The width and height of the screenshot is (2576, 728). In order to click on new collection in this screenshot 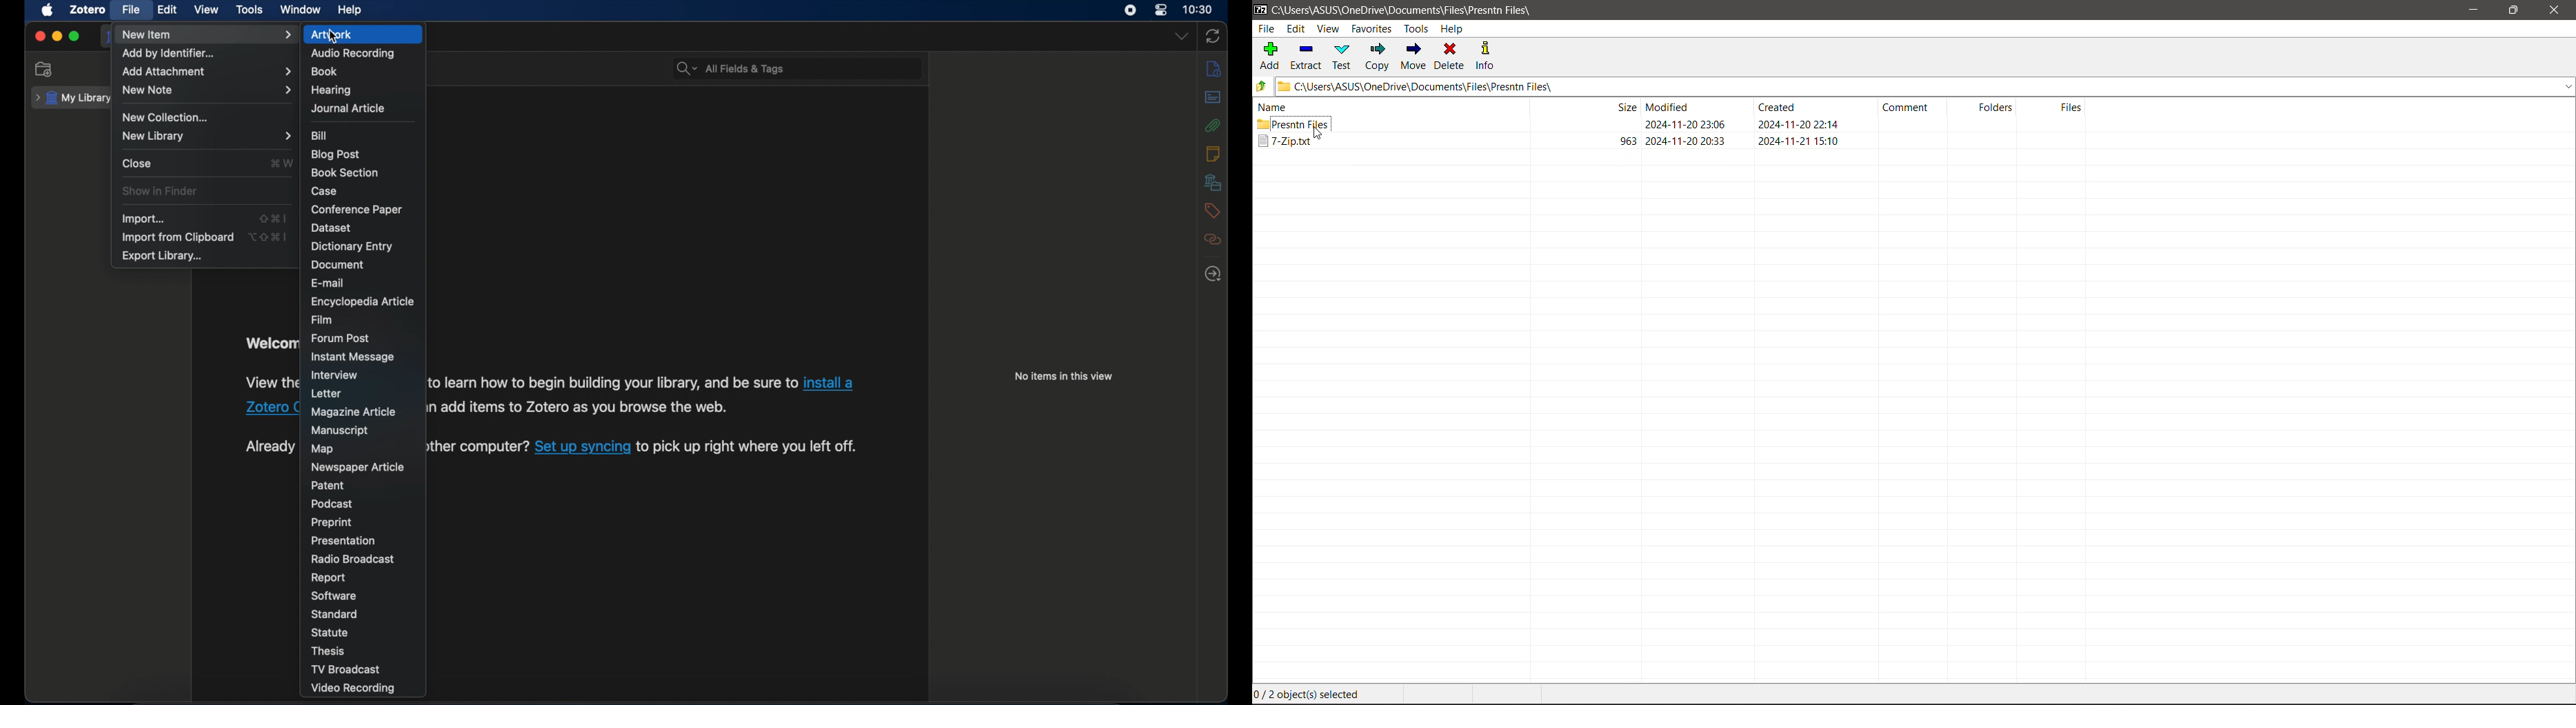, I will do `click(44, 69)`.